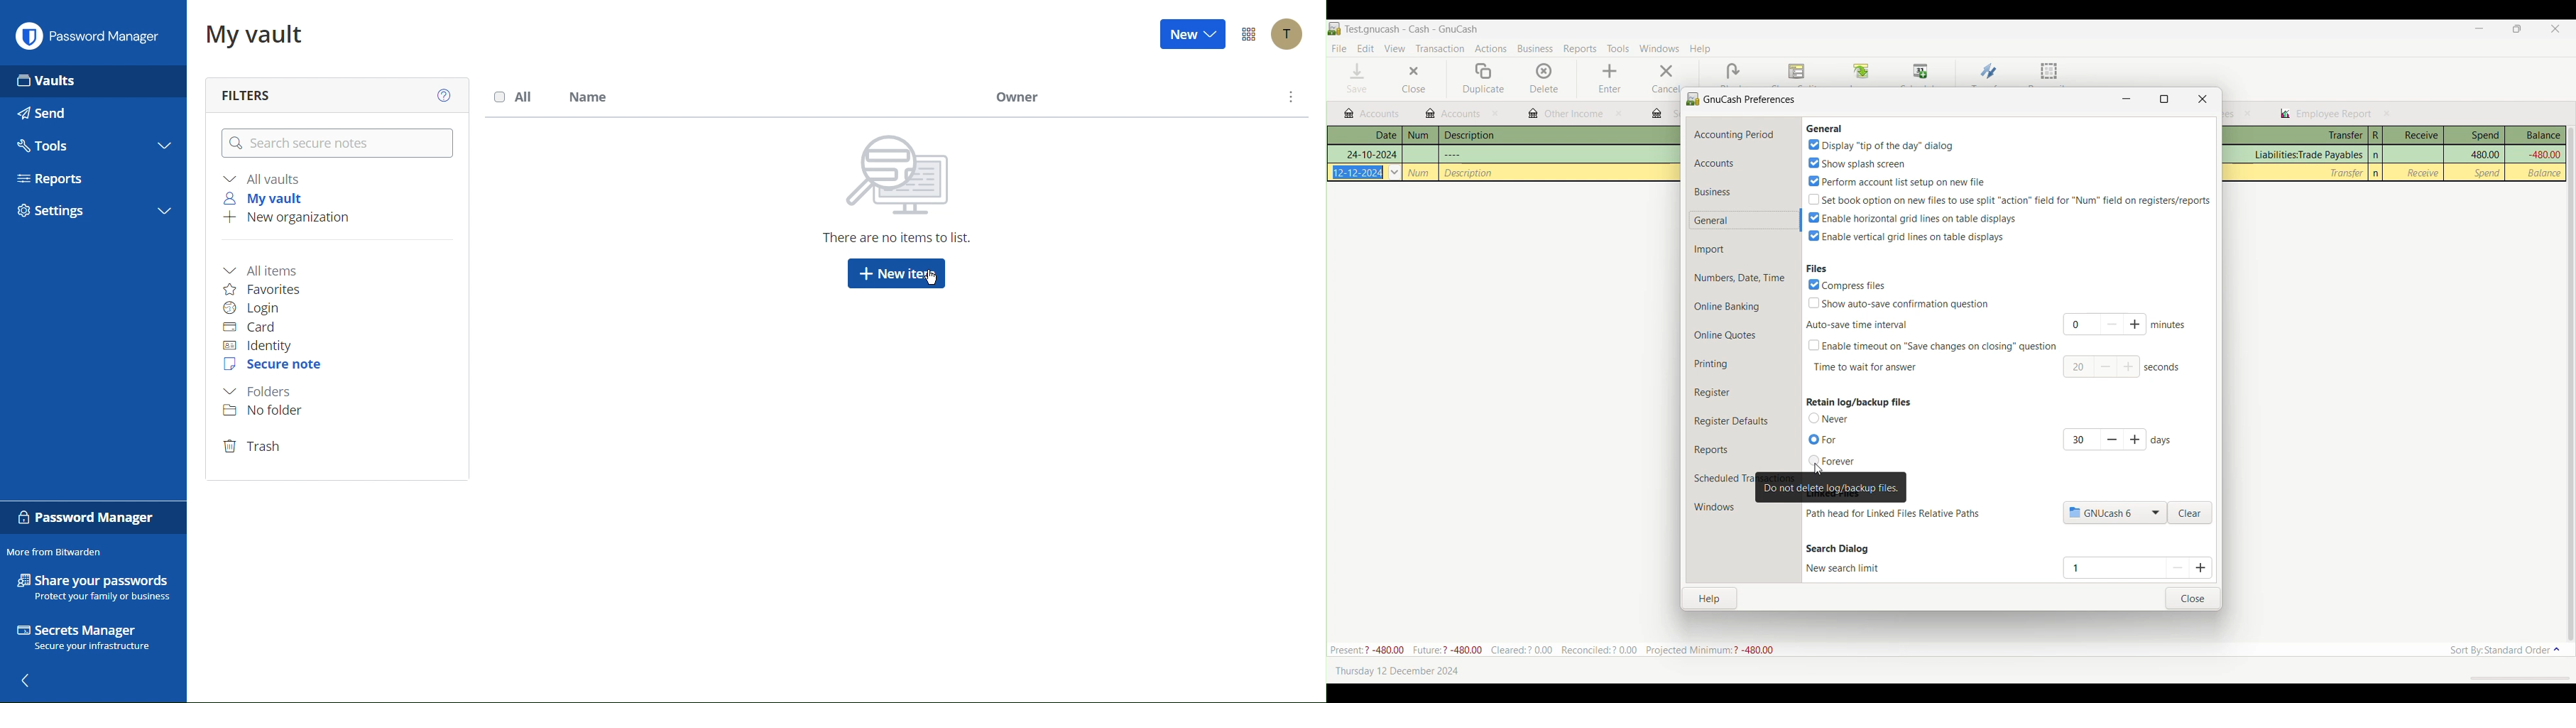 The width and height of the screenshot is (2576, 728). I want to click on Folder, so click(263, 392).